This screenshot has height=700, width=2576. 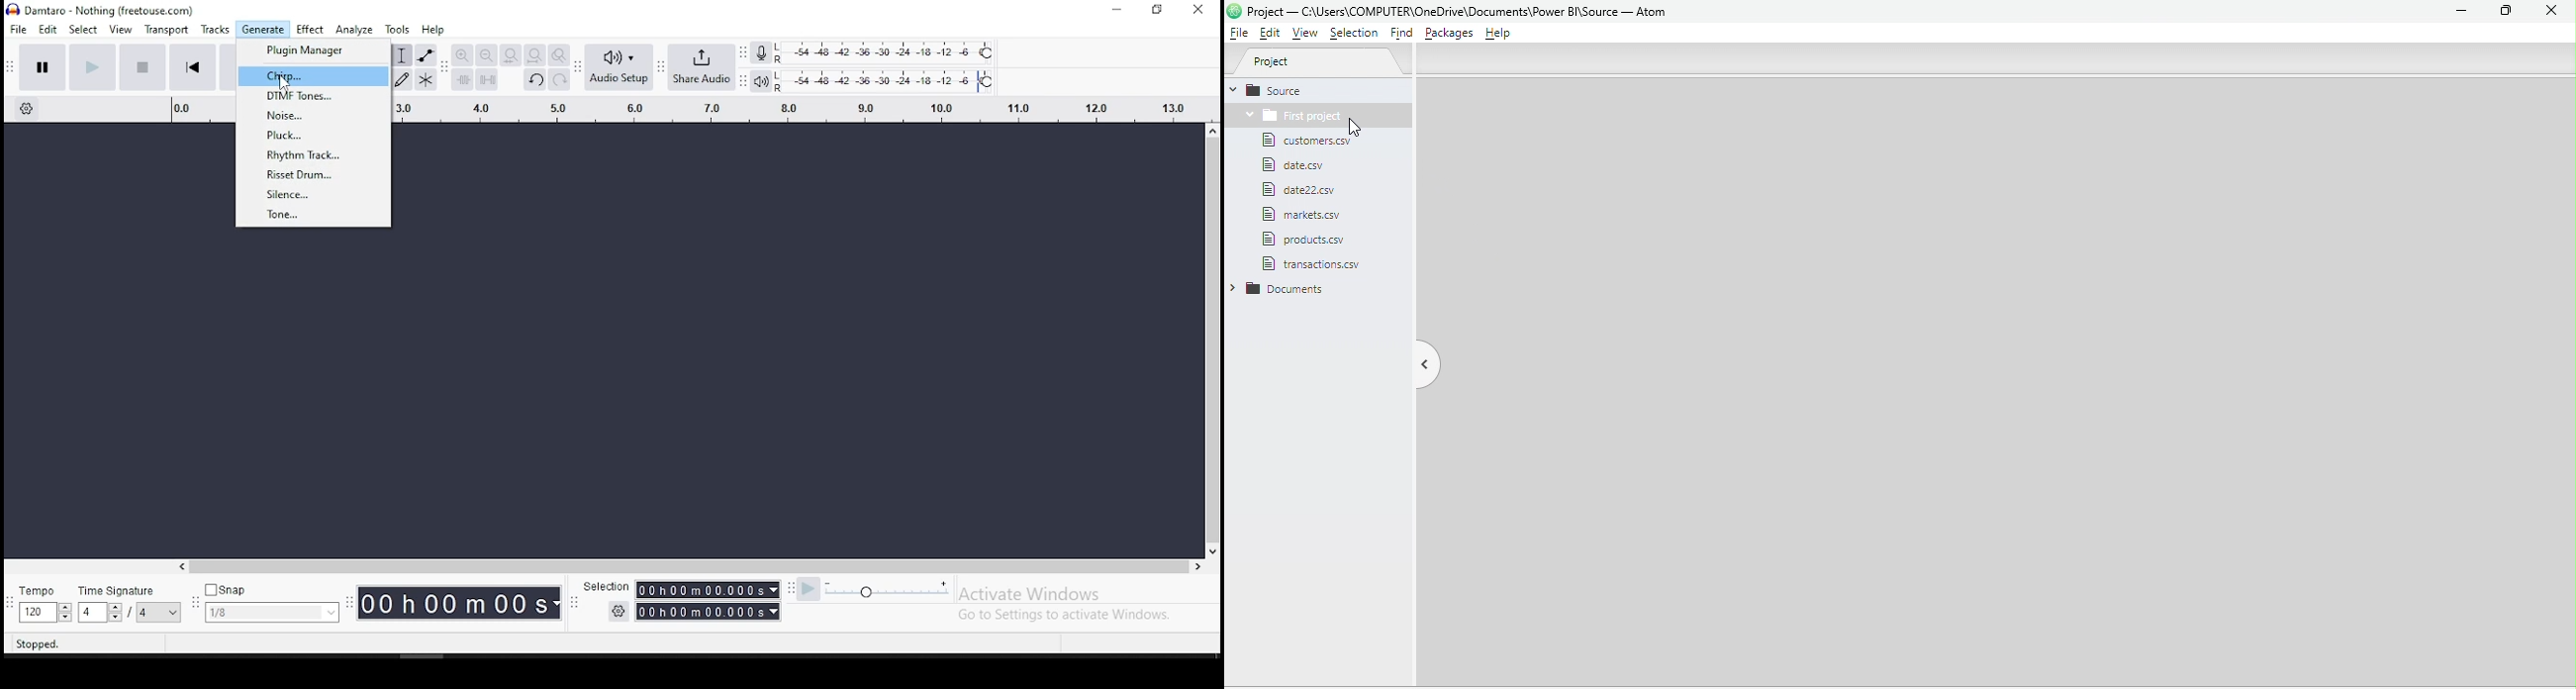 What do you see at coordinates (401, 79) in the screenshot?
I see `draw tool` at bounding box center [401, 79].